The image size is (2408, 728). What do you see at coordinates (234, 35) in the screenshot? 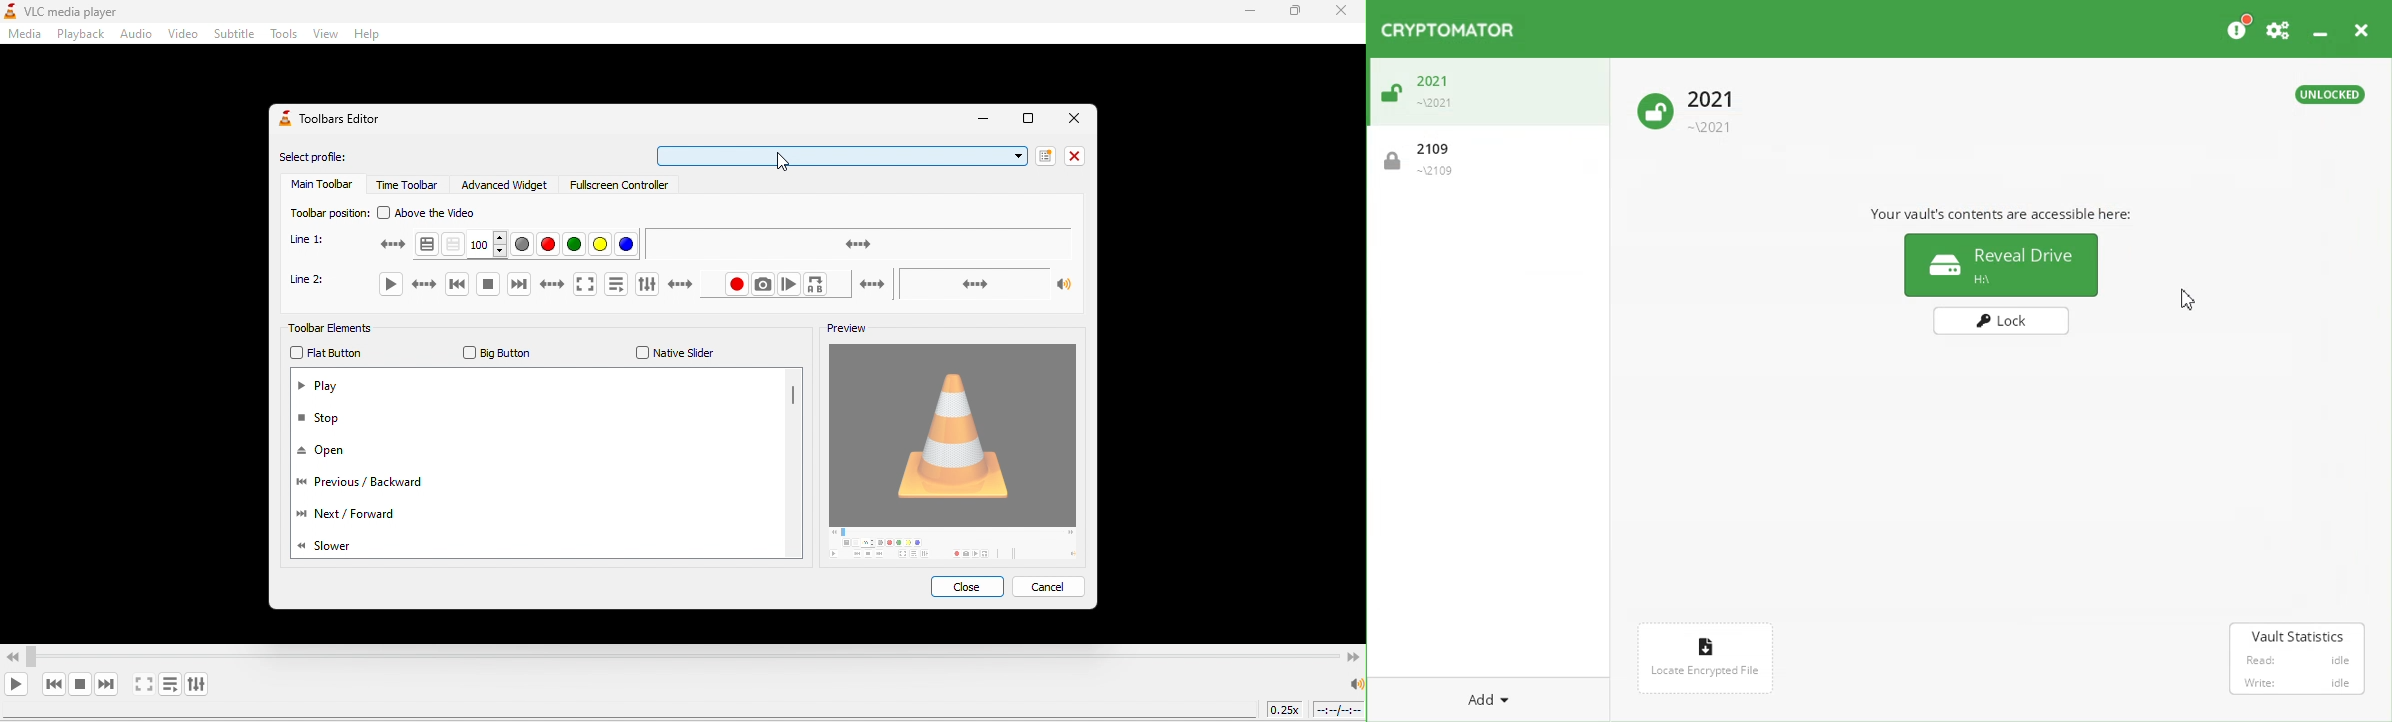
I see `subtitle` at bounding box center [234, 35].